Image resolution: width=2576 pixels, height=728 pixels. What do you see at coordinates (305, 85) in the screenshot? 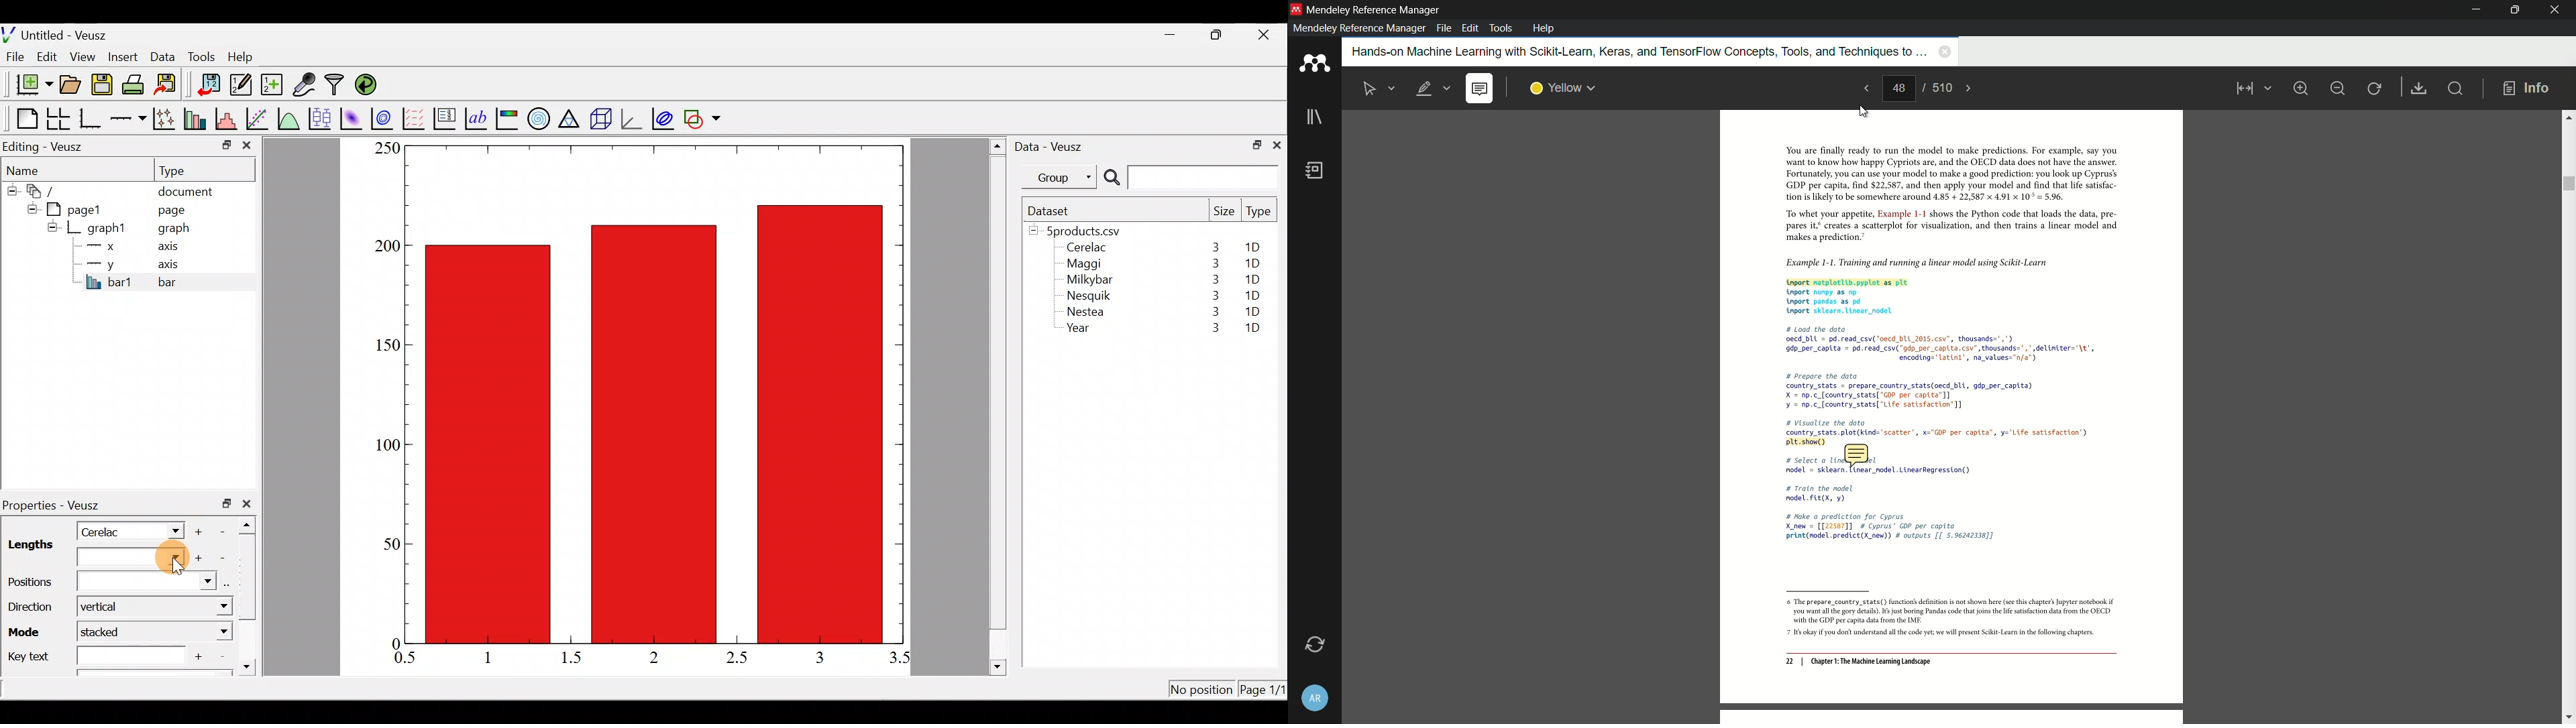
I see `Capture remote data` at bounding box center [305, 85].